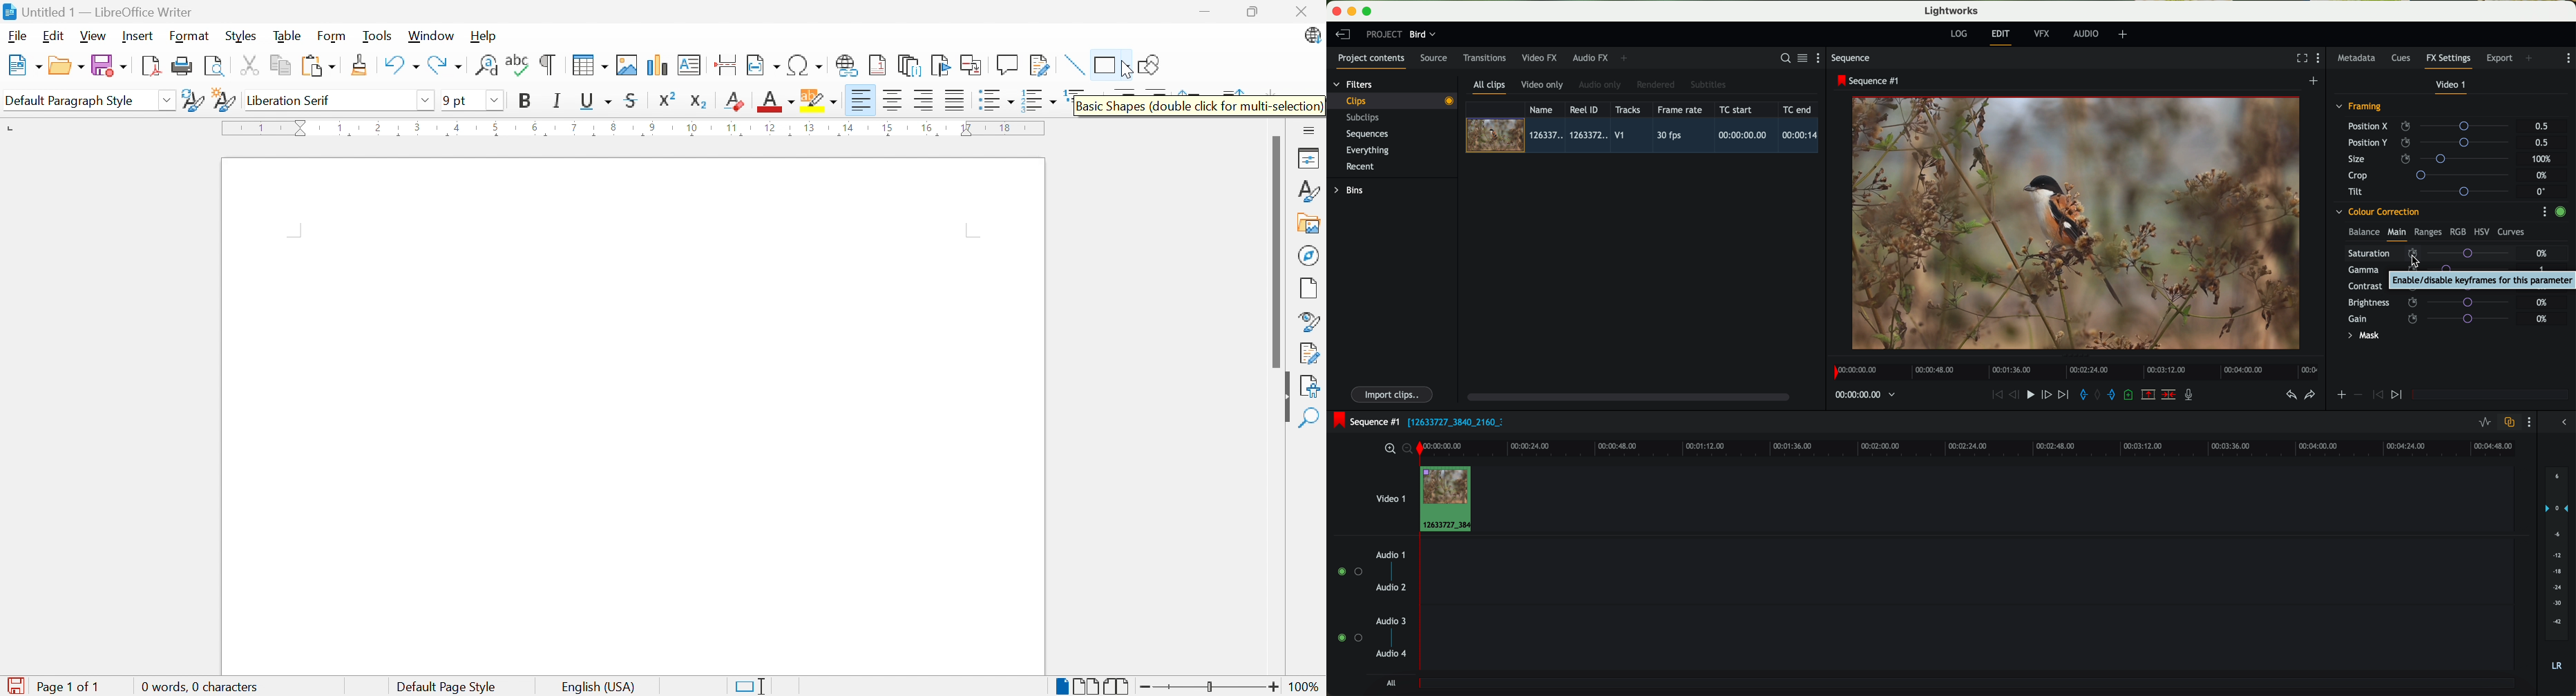 This screenshot has height=700, width=2576. What do you see at coordinates (626, 66) in the screenshot?
I see `Insert image` at bounding box center [626, 66].